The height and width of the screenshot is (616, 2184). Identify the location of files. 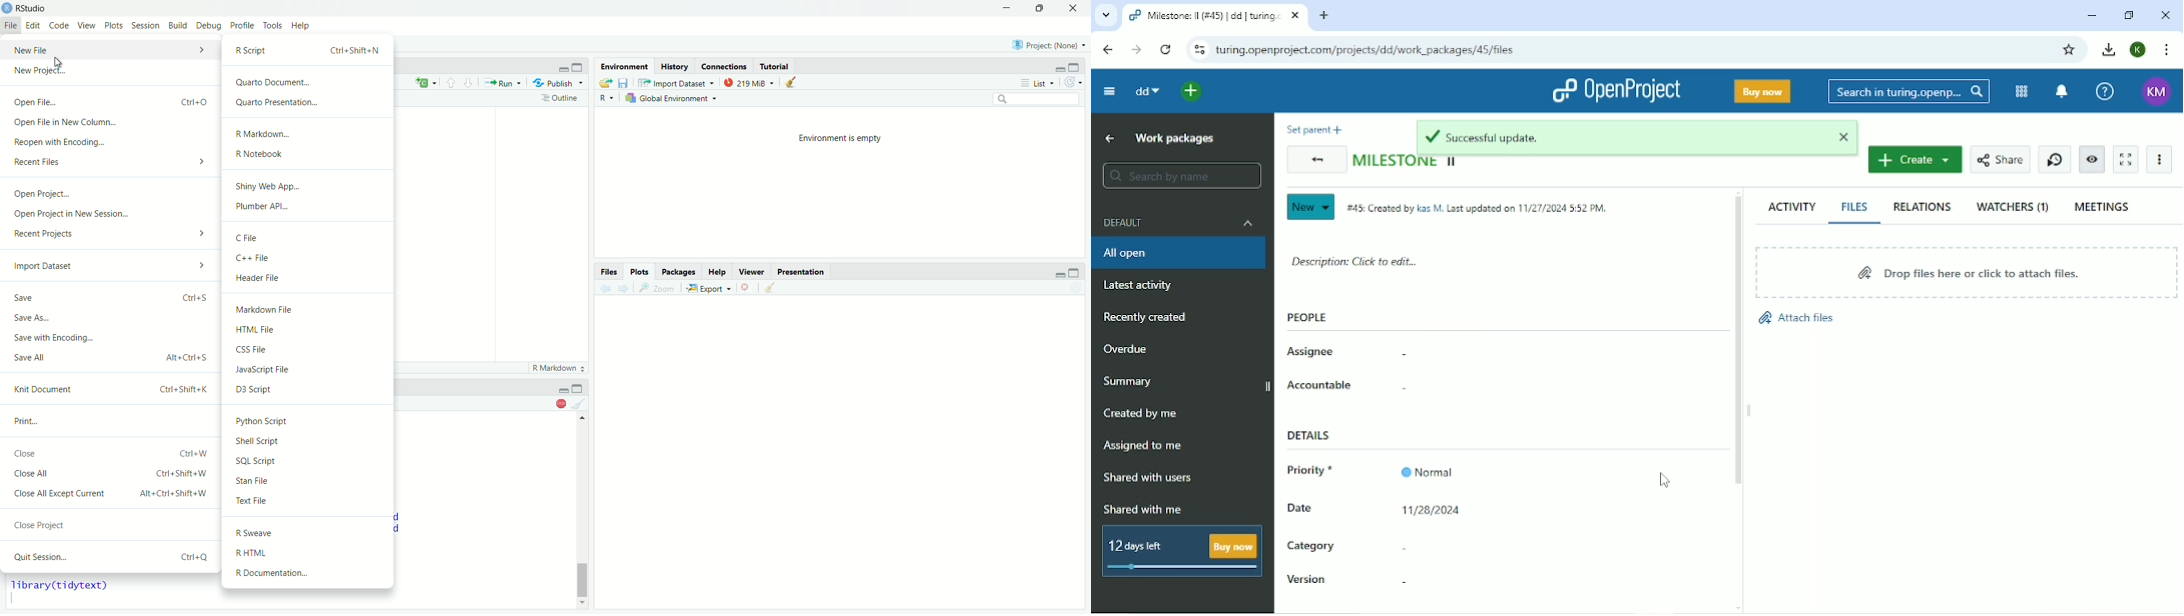
(609, 272).